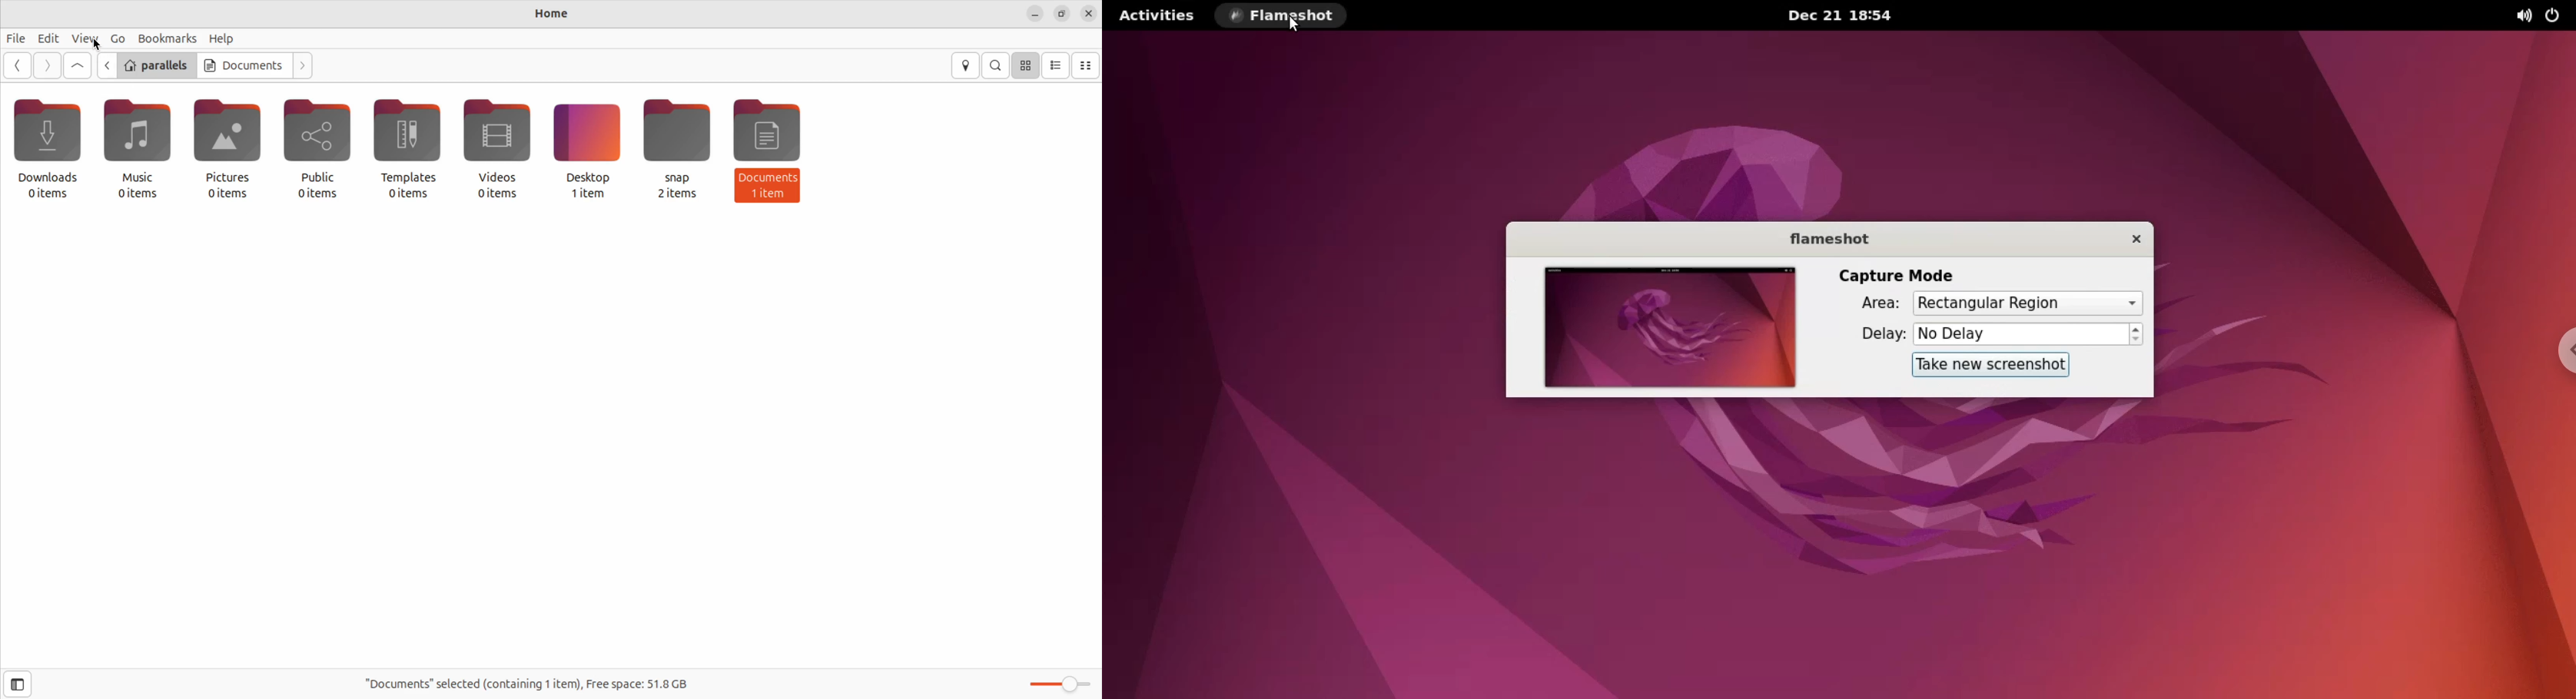  Describe the element at coordinates (230, 138) in the screenshot. I see `Picture` at that location.